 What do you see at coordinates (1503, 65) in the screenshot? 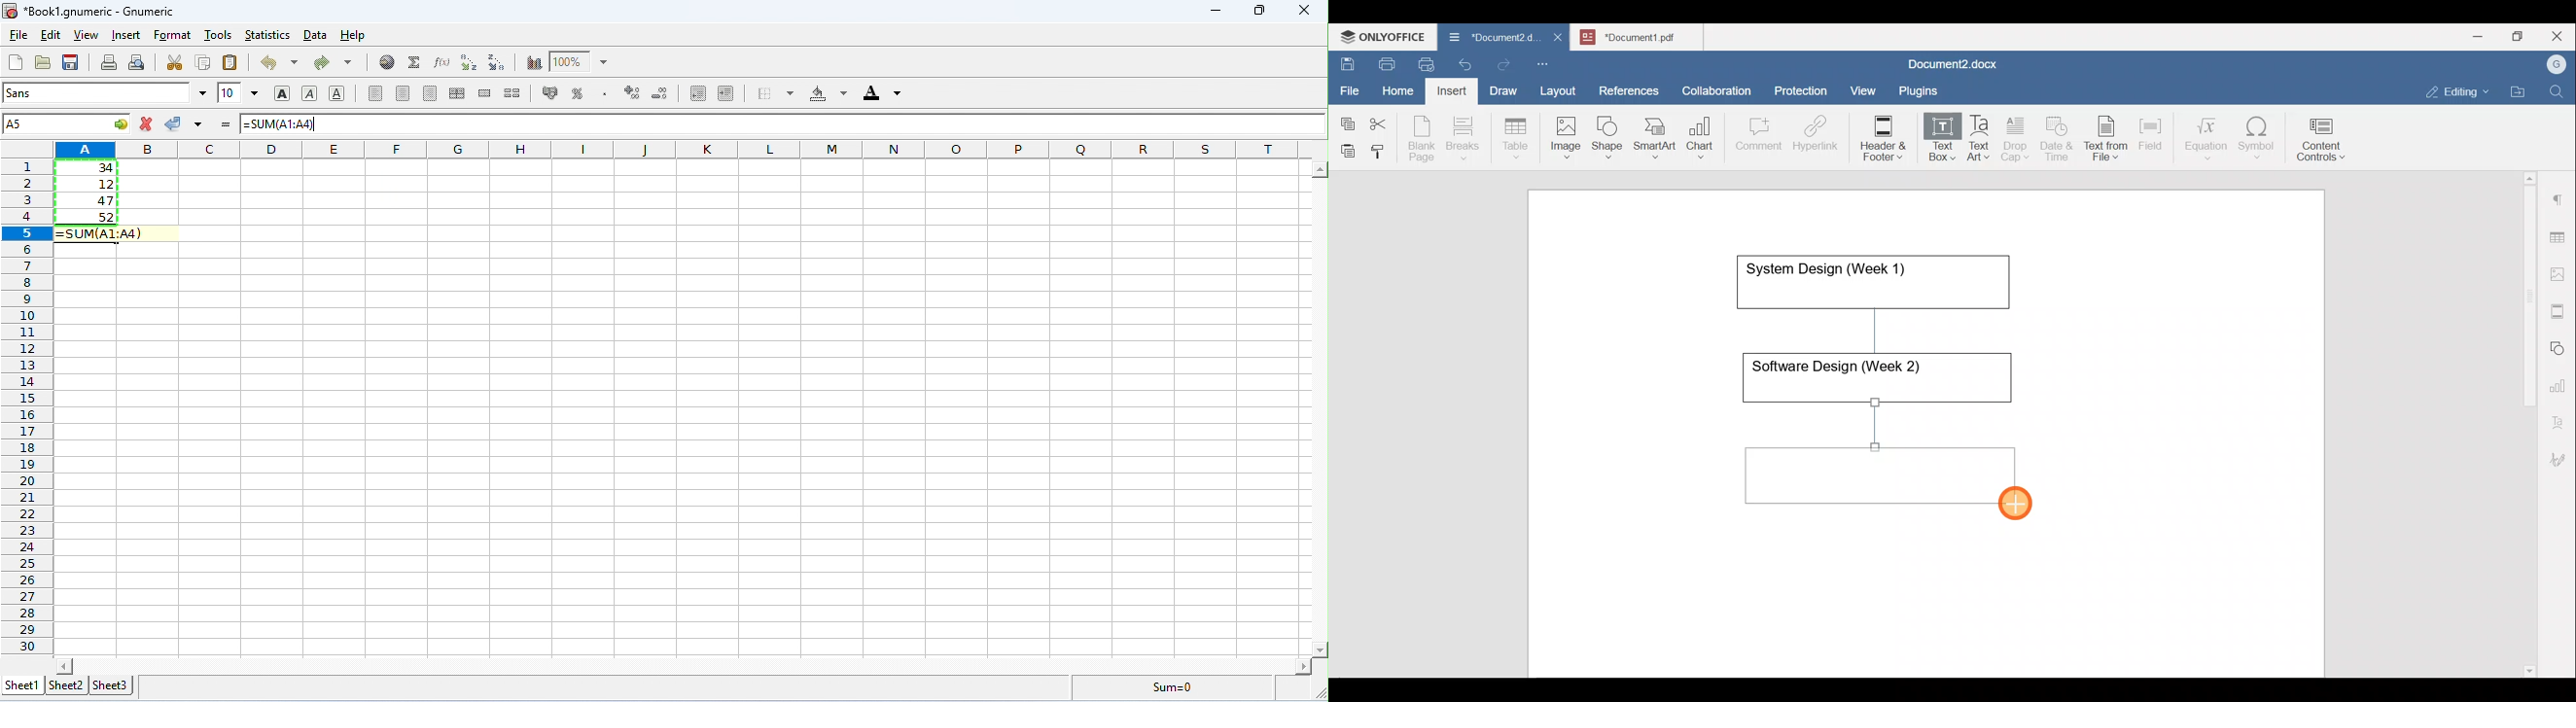
I see `Redo` at bounding box center [1503, 65].